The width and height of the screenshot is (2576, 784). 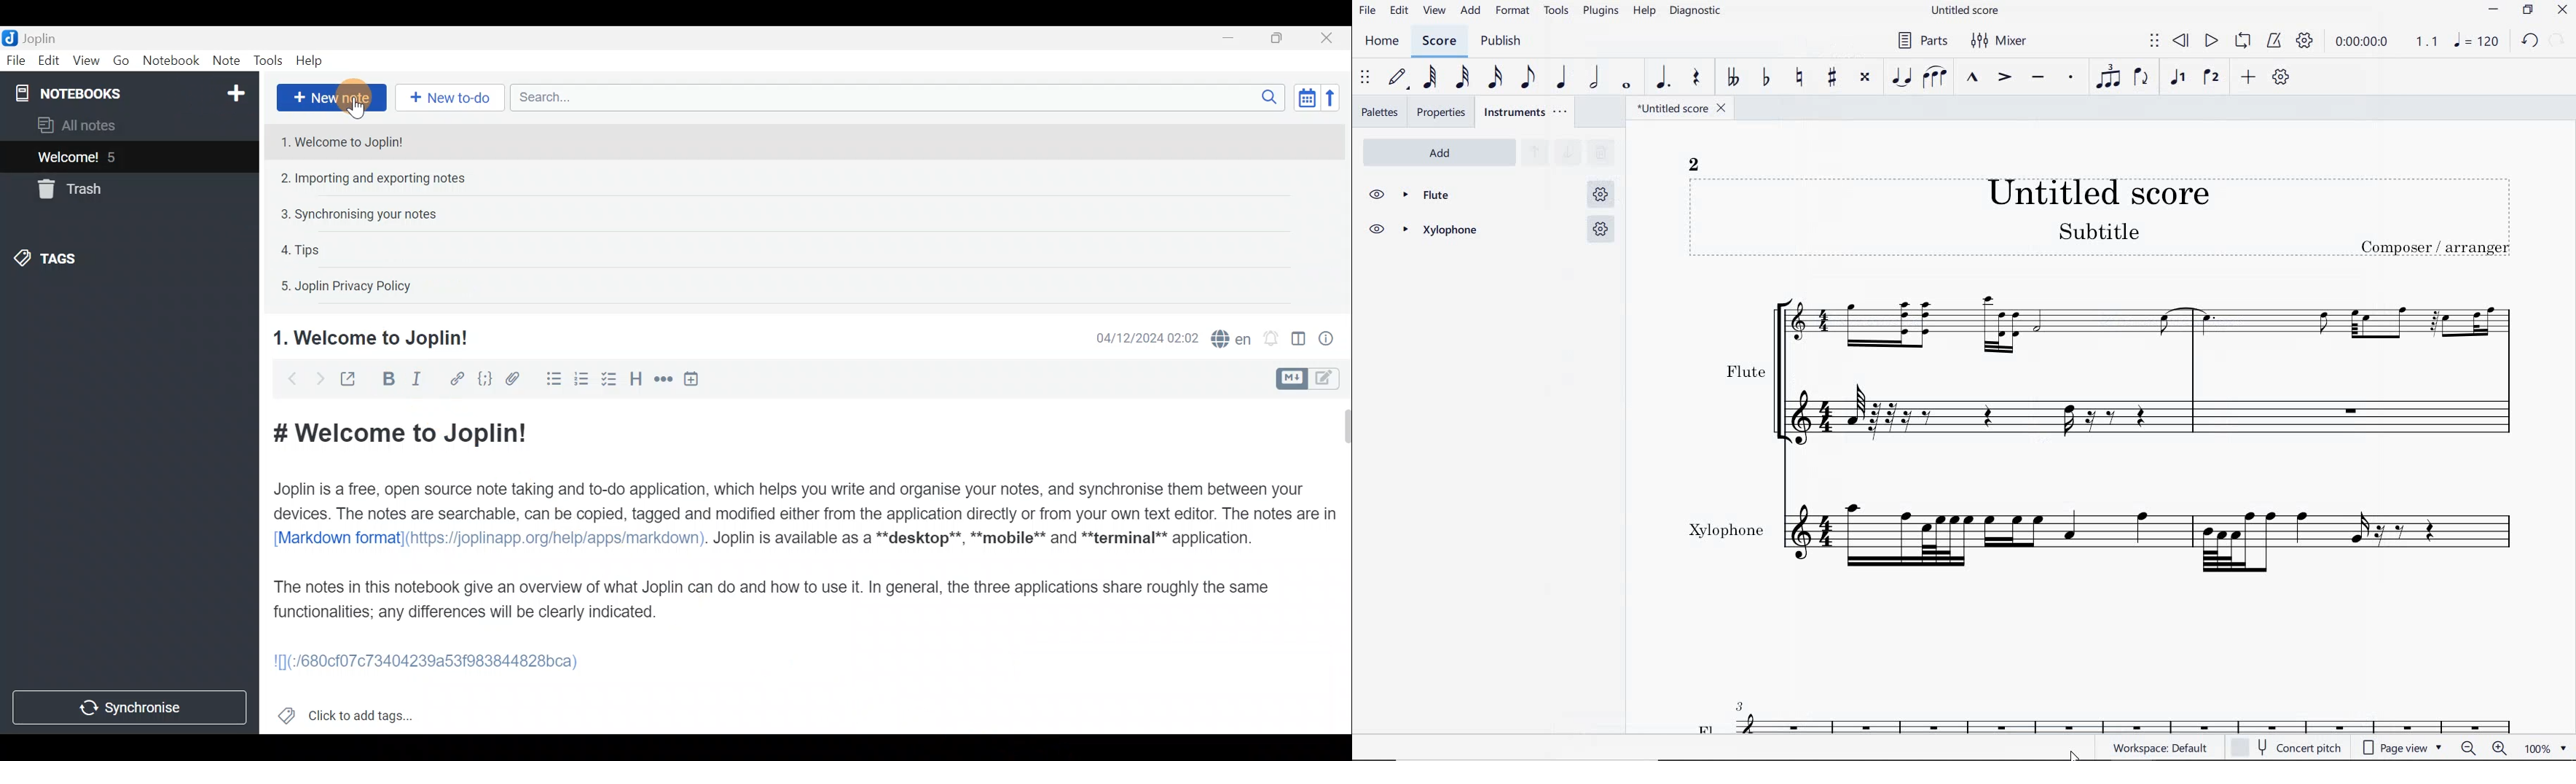 I want to click on Numbered list, so click(x=582, y=381).